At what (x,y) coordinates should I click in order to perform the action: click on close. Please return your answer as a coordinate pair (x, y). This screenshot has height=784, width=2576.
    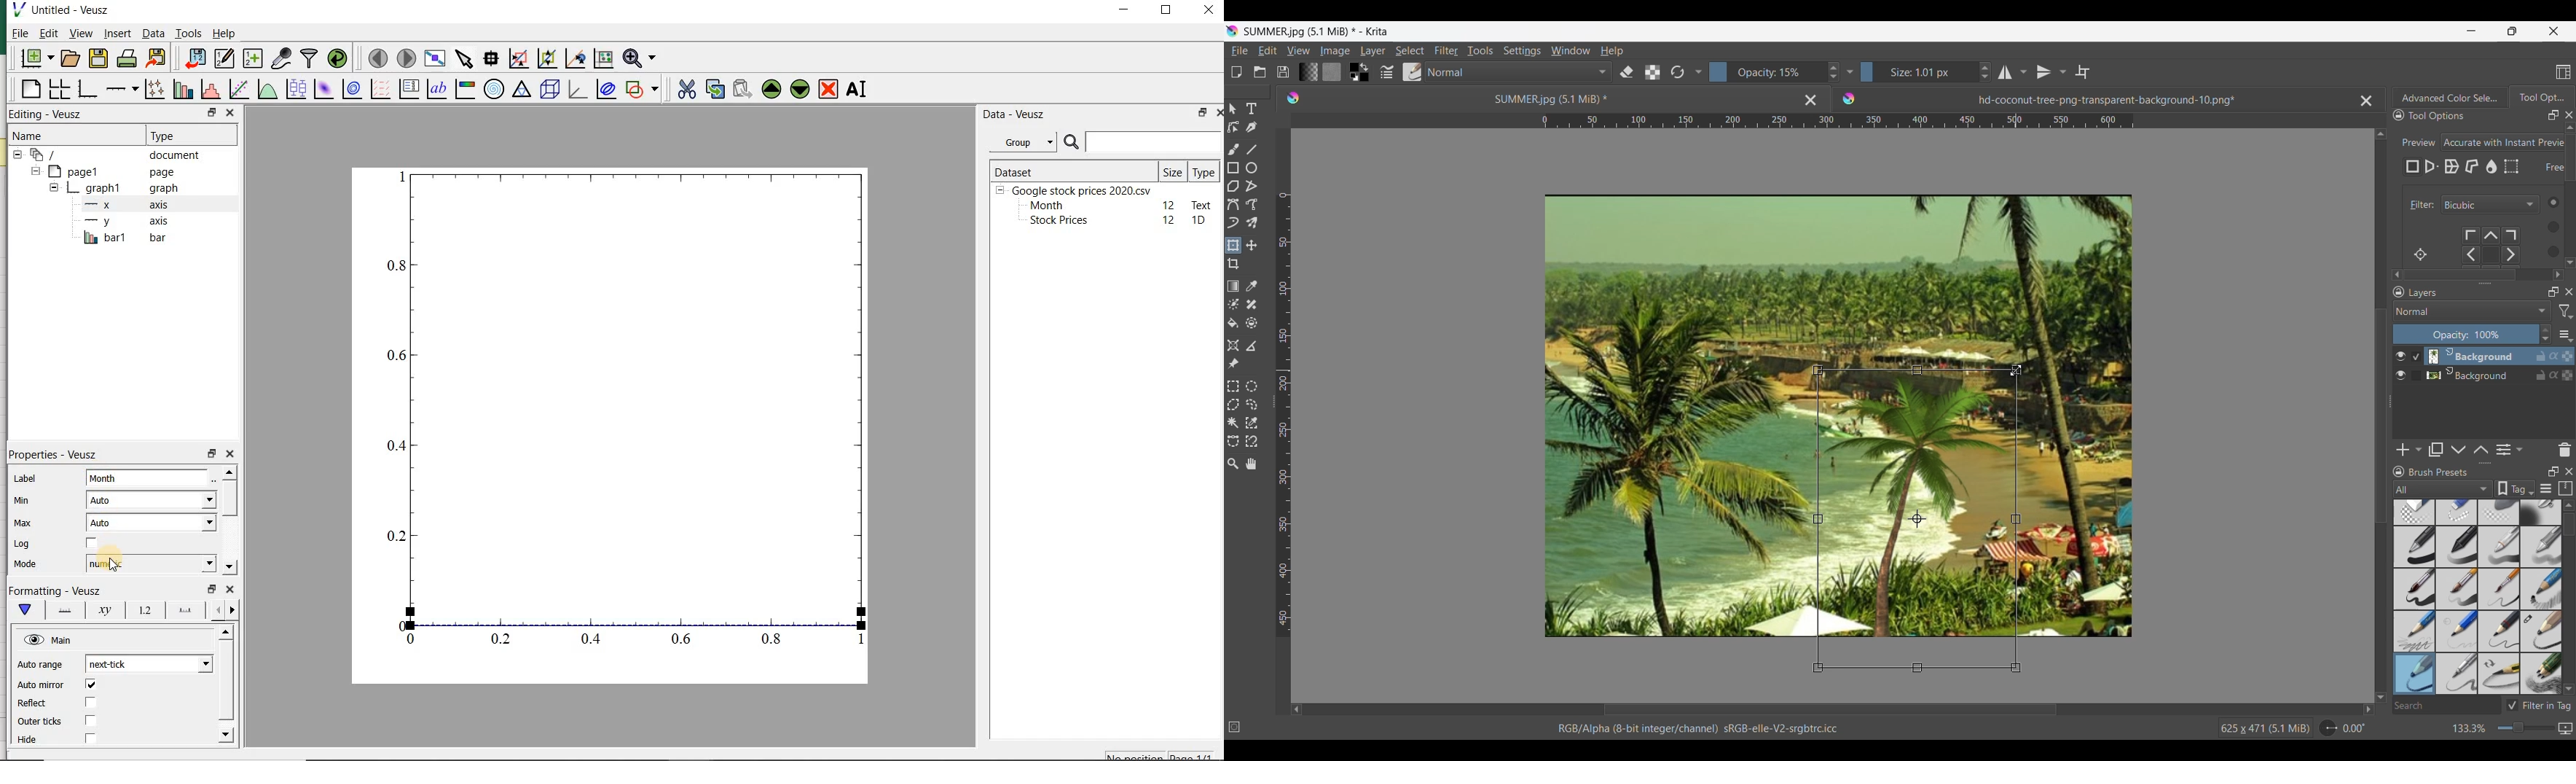
    Looking at the image, I should click on (229, 112).